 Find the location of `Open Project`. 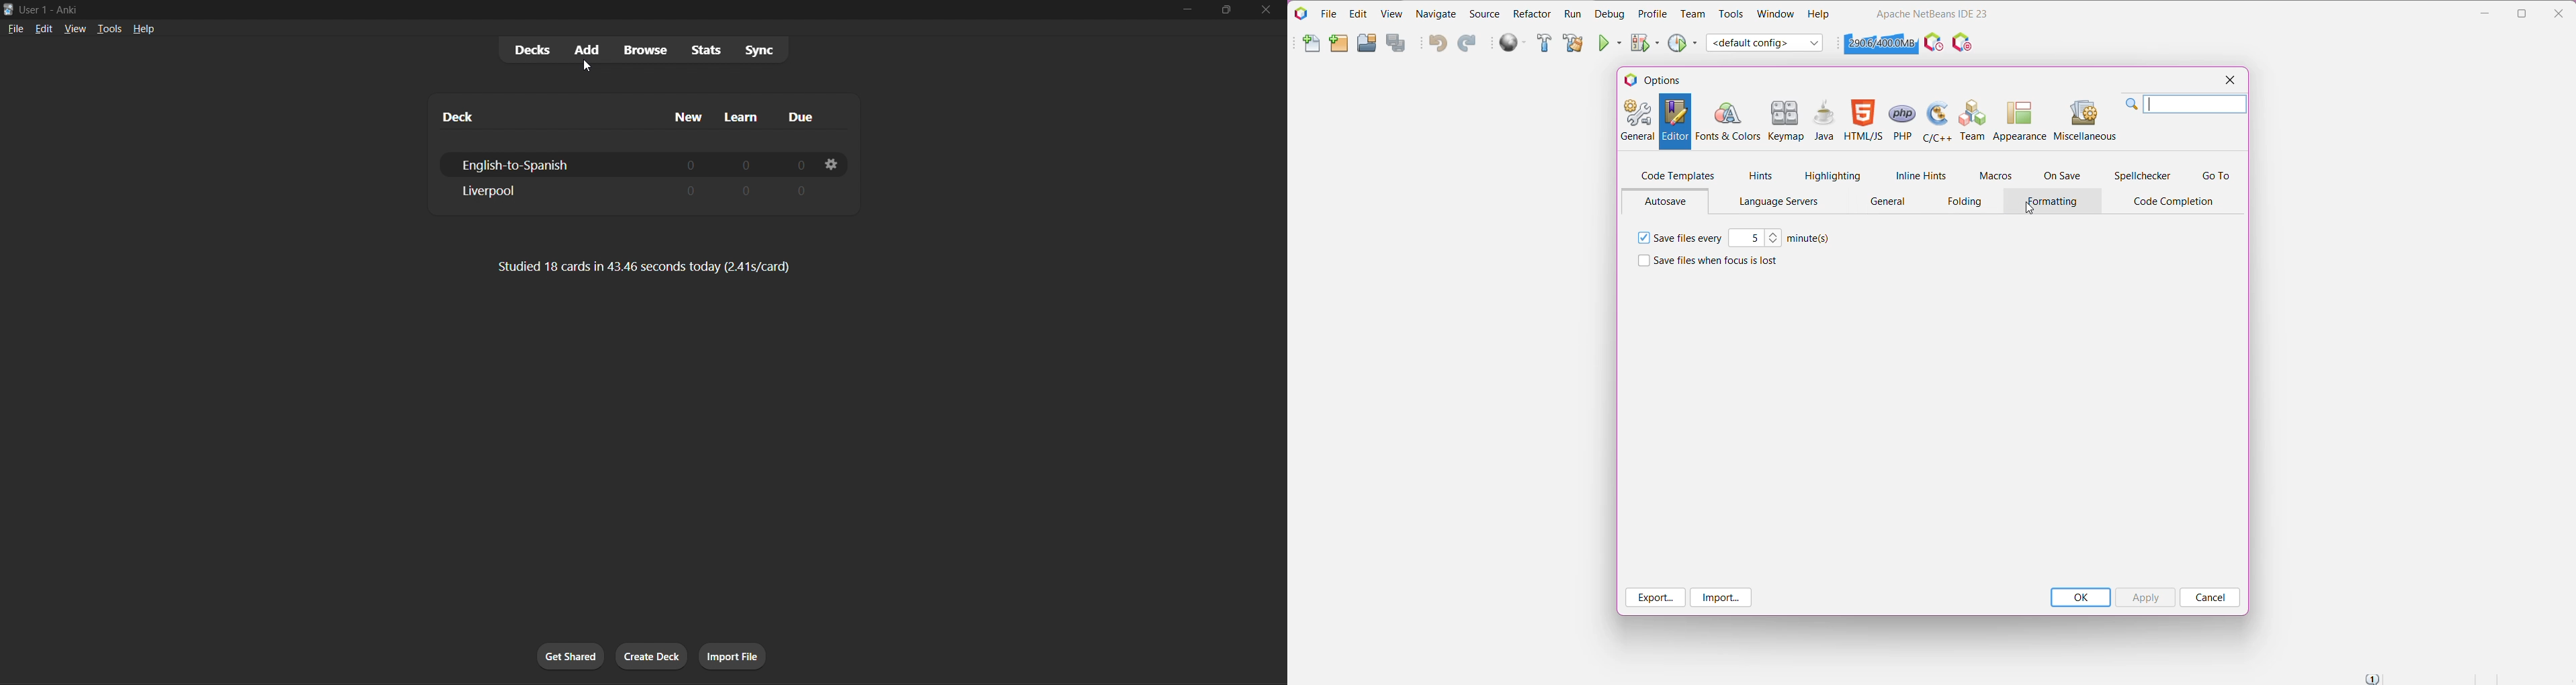

Open Project is located at coordinates (1366, 43).